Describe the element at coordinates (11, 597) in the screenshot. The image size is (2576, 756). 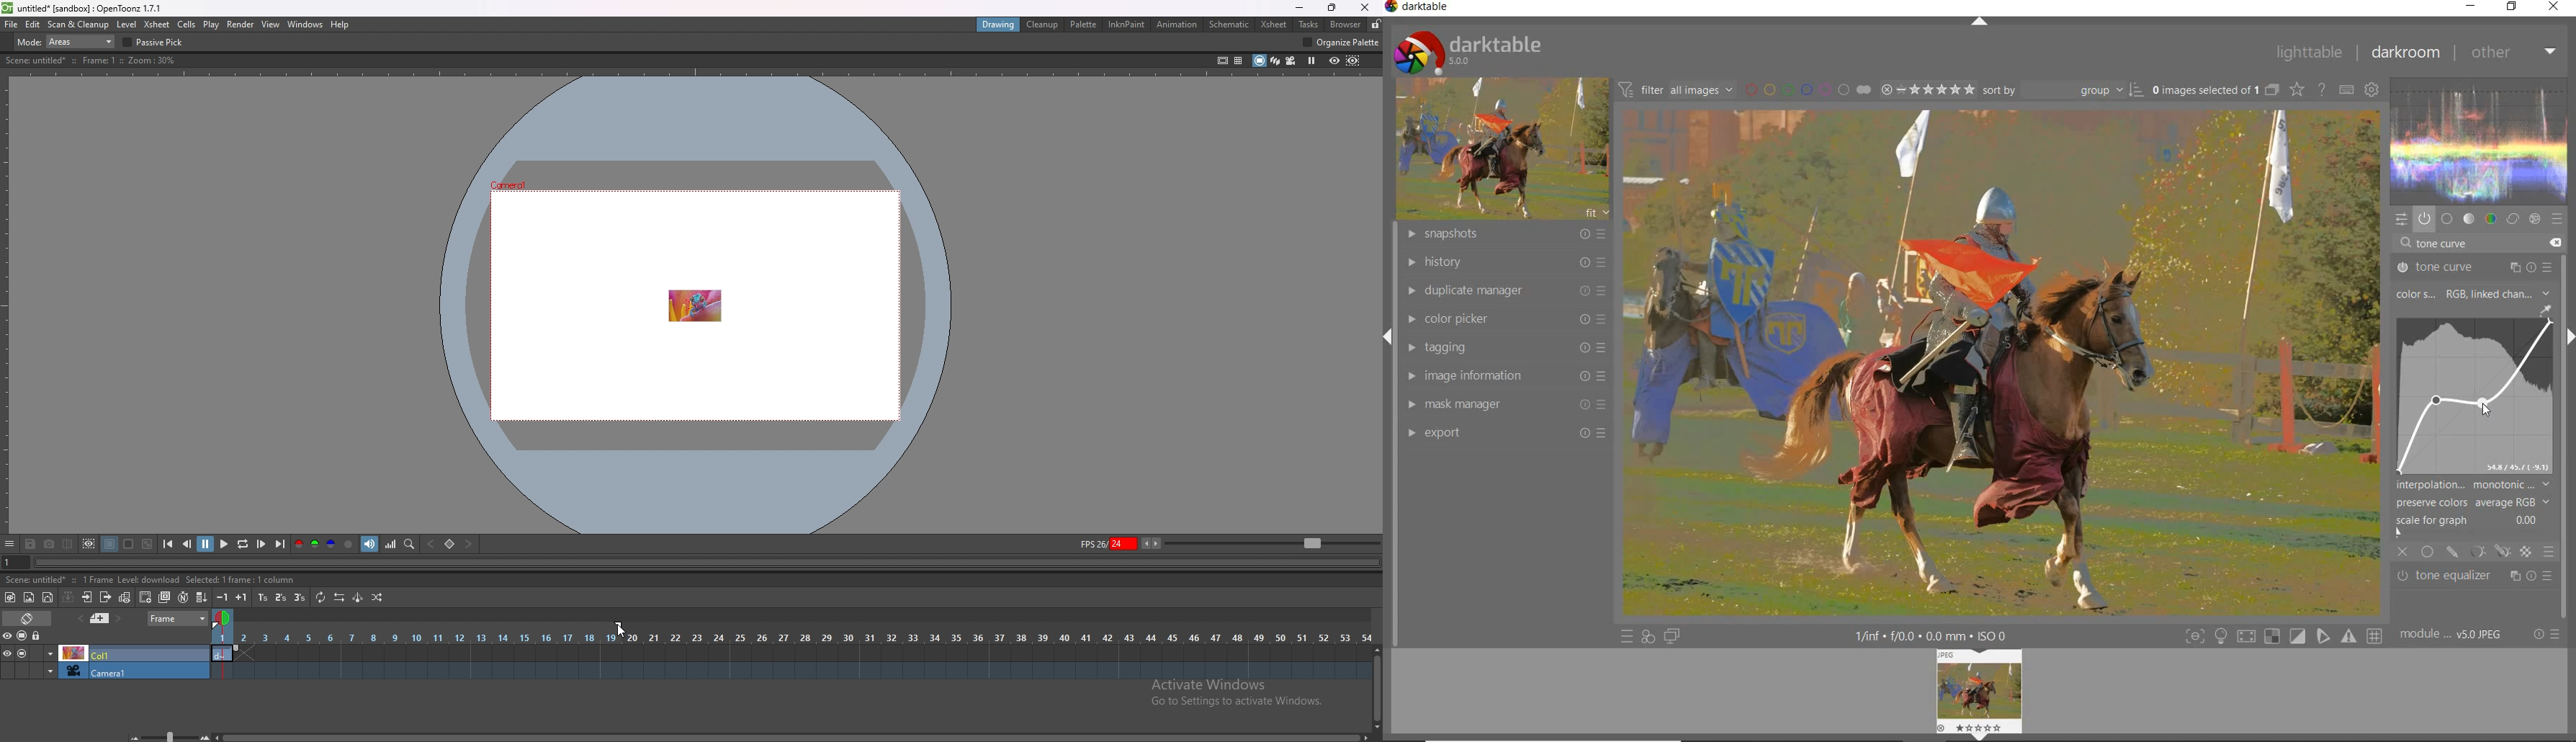
I see `new toonz raster level` at that location.